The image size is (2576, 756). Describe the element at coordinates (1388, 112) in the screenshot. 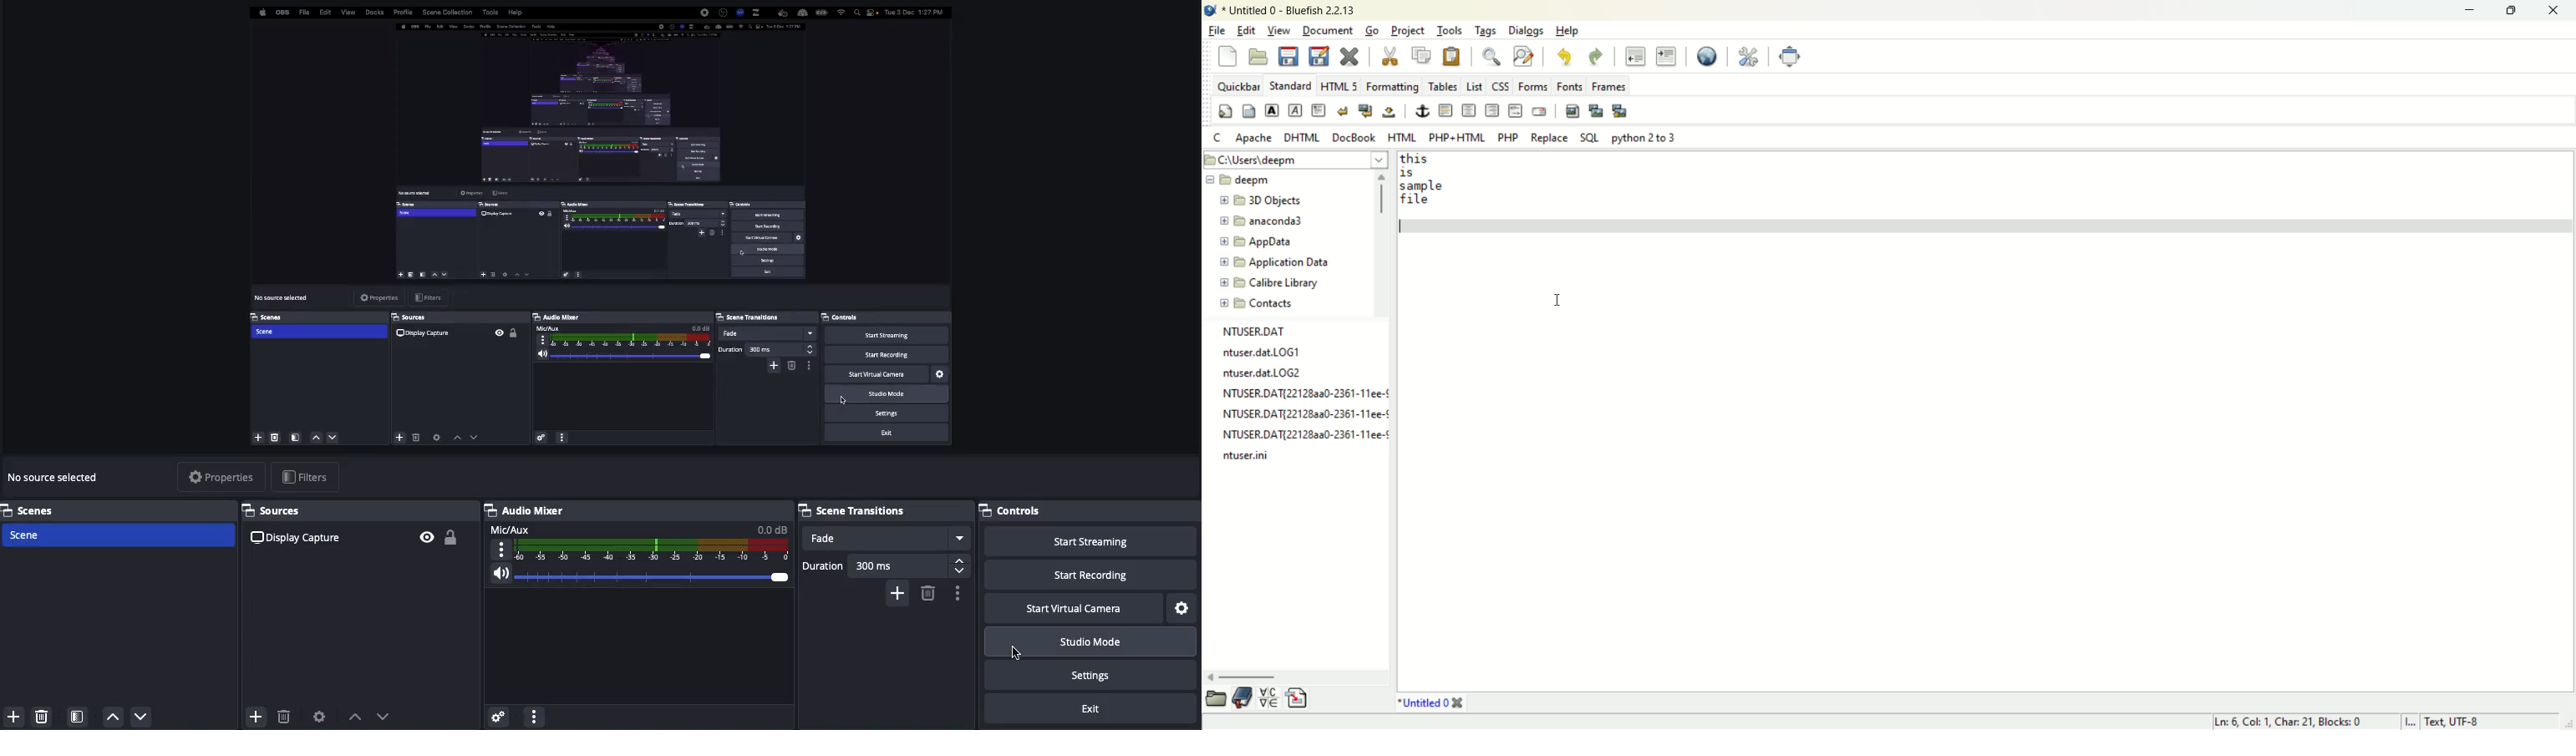

I see `non breaking space` at that location.